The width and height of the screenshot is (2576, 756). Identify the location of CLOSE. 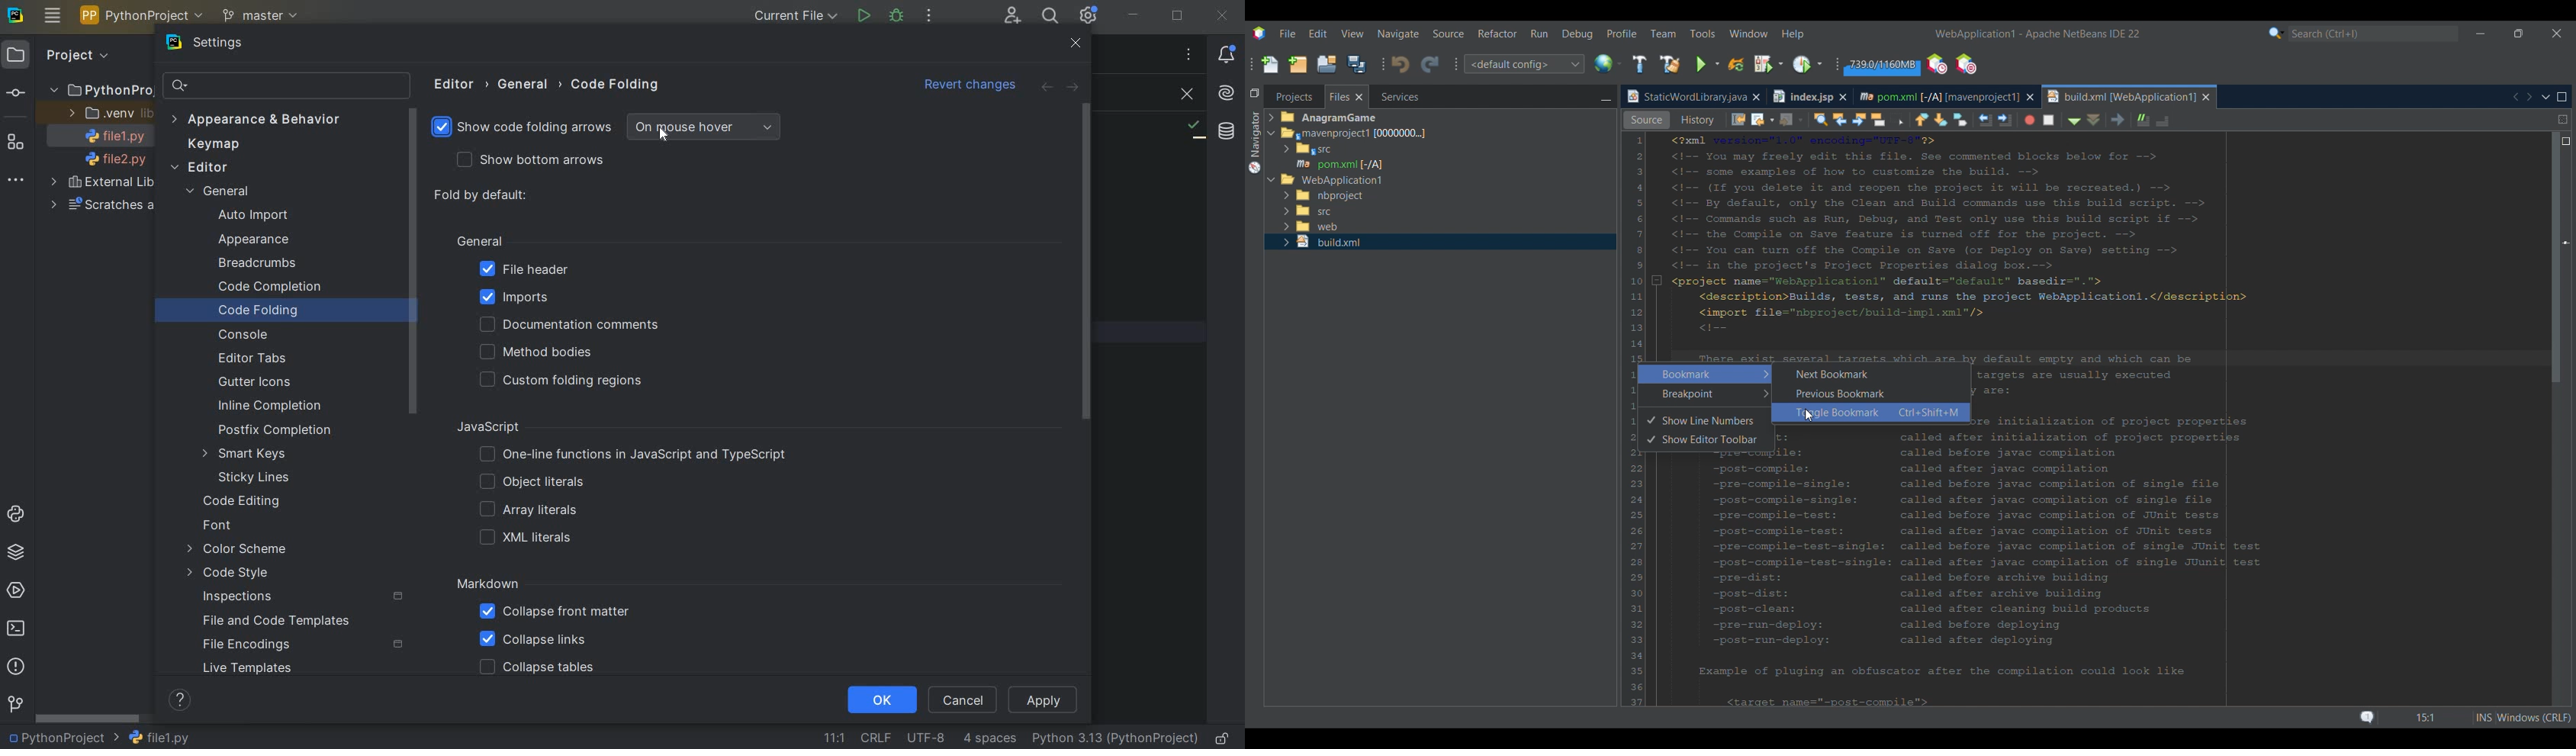
(1225, 14).